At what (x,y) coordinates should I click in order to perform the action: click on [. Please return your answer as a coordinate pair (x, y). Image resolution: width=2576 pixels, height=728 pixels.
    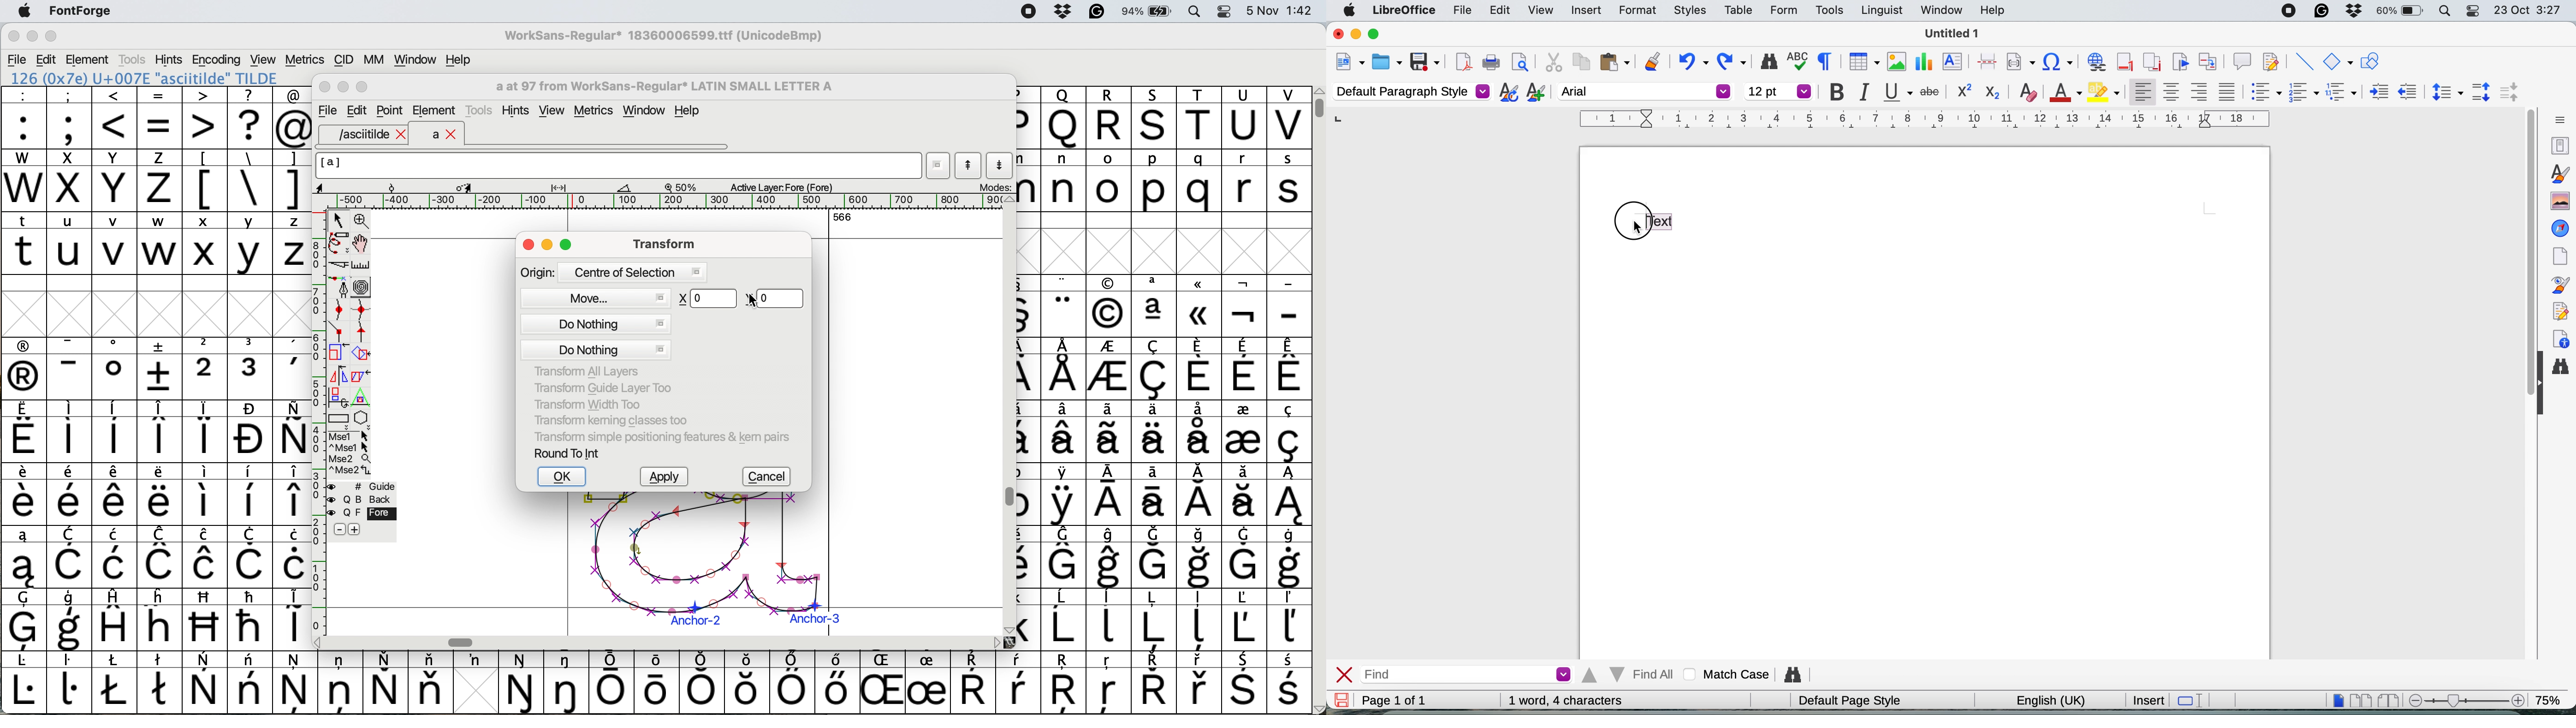
    Looking at the image, I should click on (205, 180).